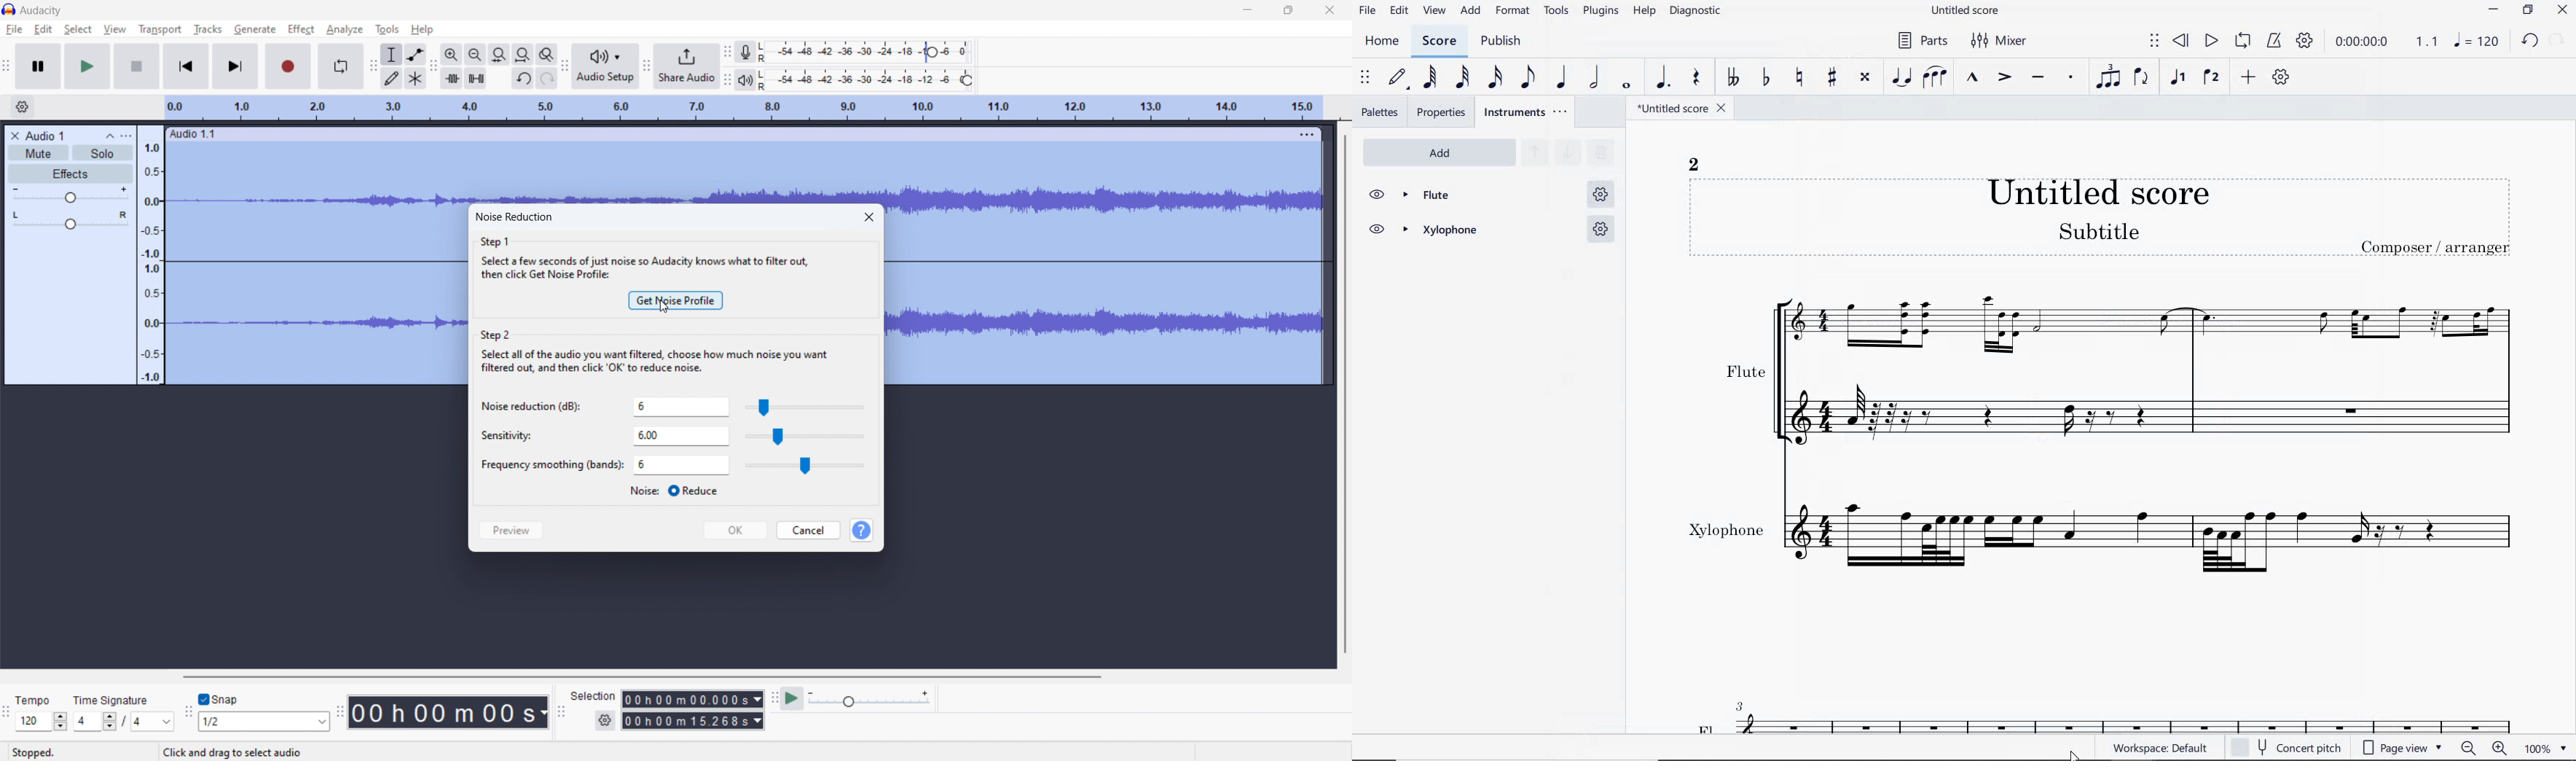 Image resolution: width=2576 pixels, height=784 pixels. What do you see at coordinates (36, 753) in the screenshot?
I see `Stopped ` at bounding box center [36, 753].